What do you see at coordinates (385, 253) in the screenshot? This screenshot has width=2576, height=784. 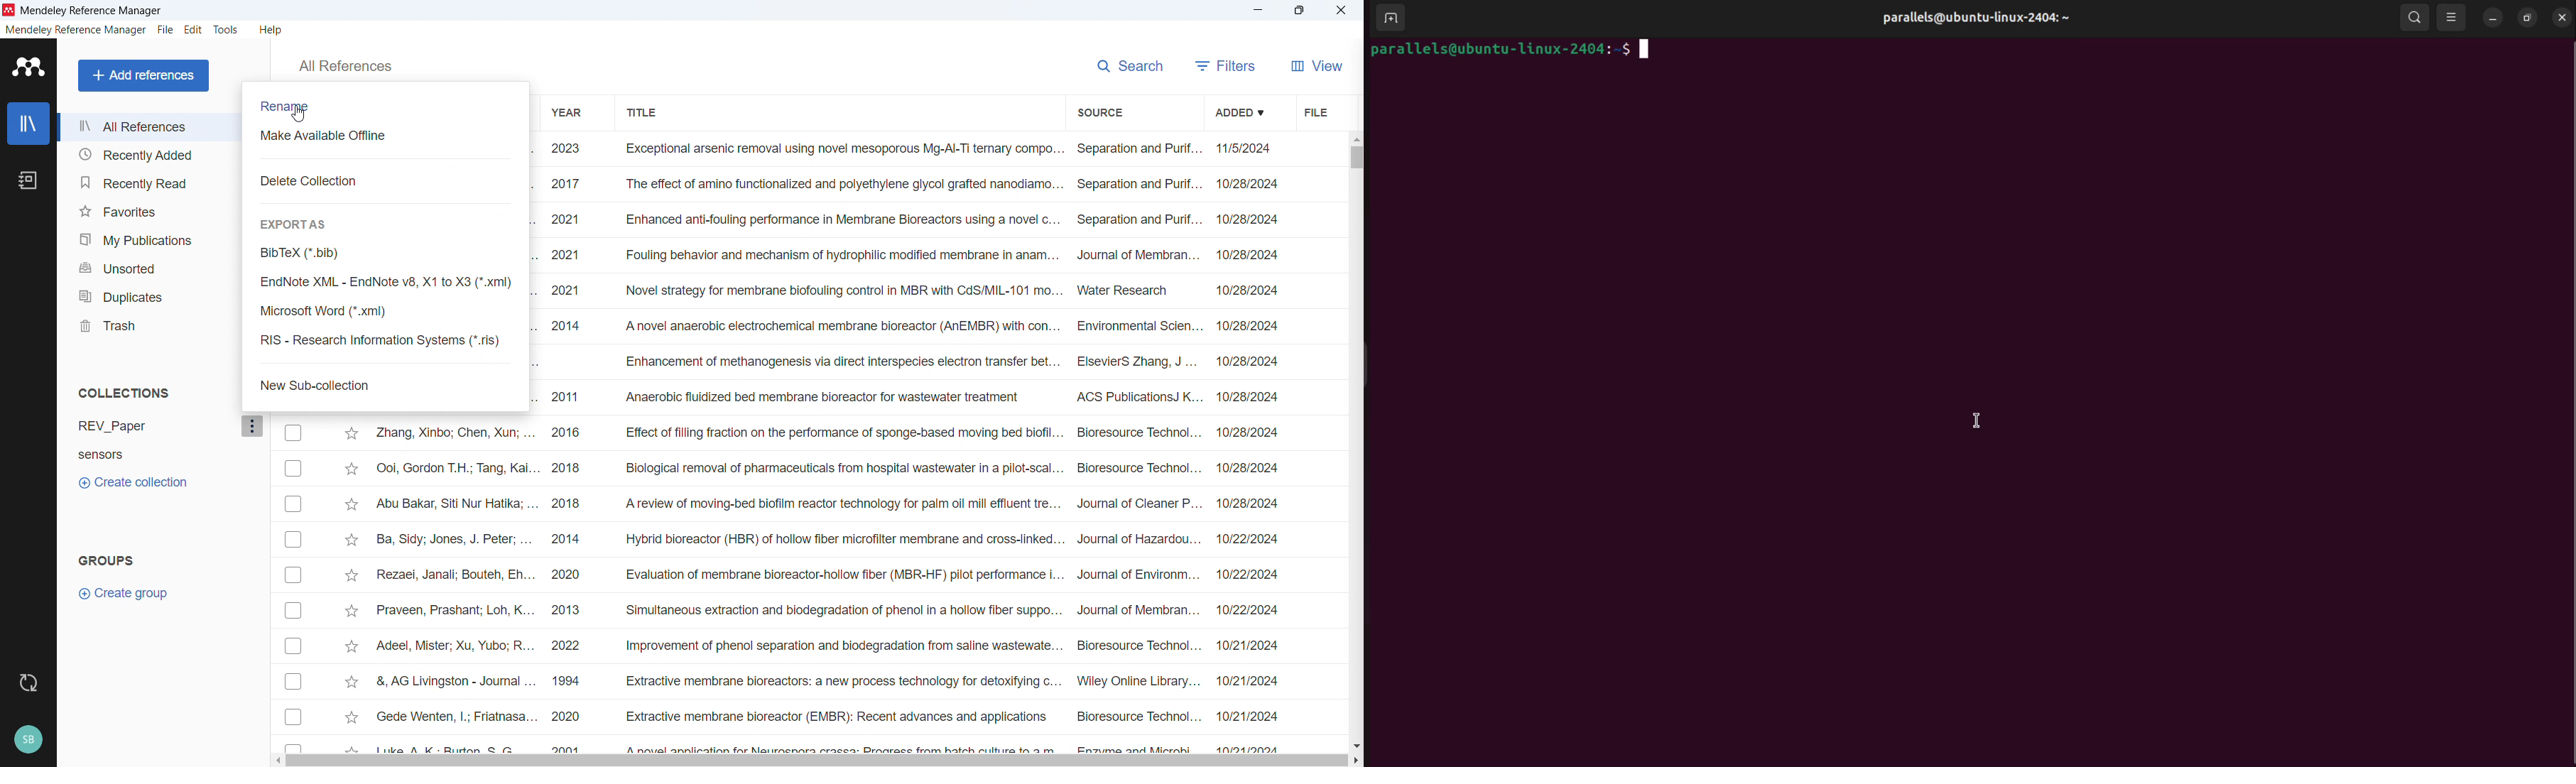 I see `BibTeX (*.bib)` at bounding box center [385, 253].